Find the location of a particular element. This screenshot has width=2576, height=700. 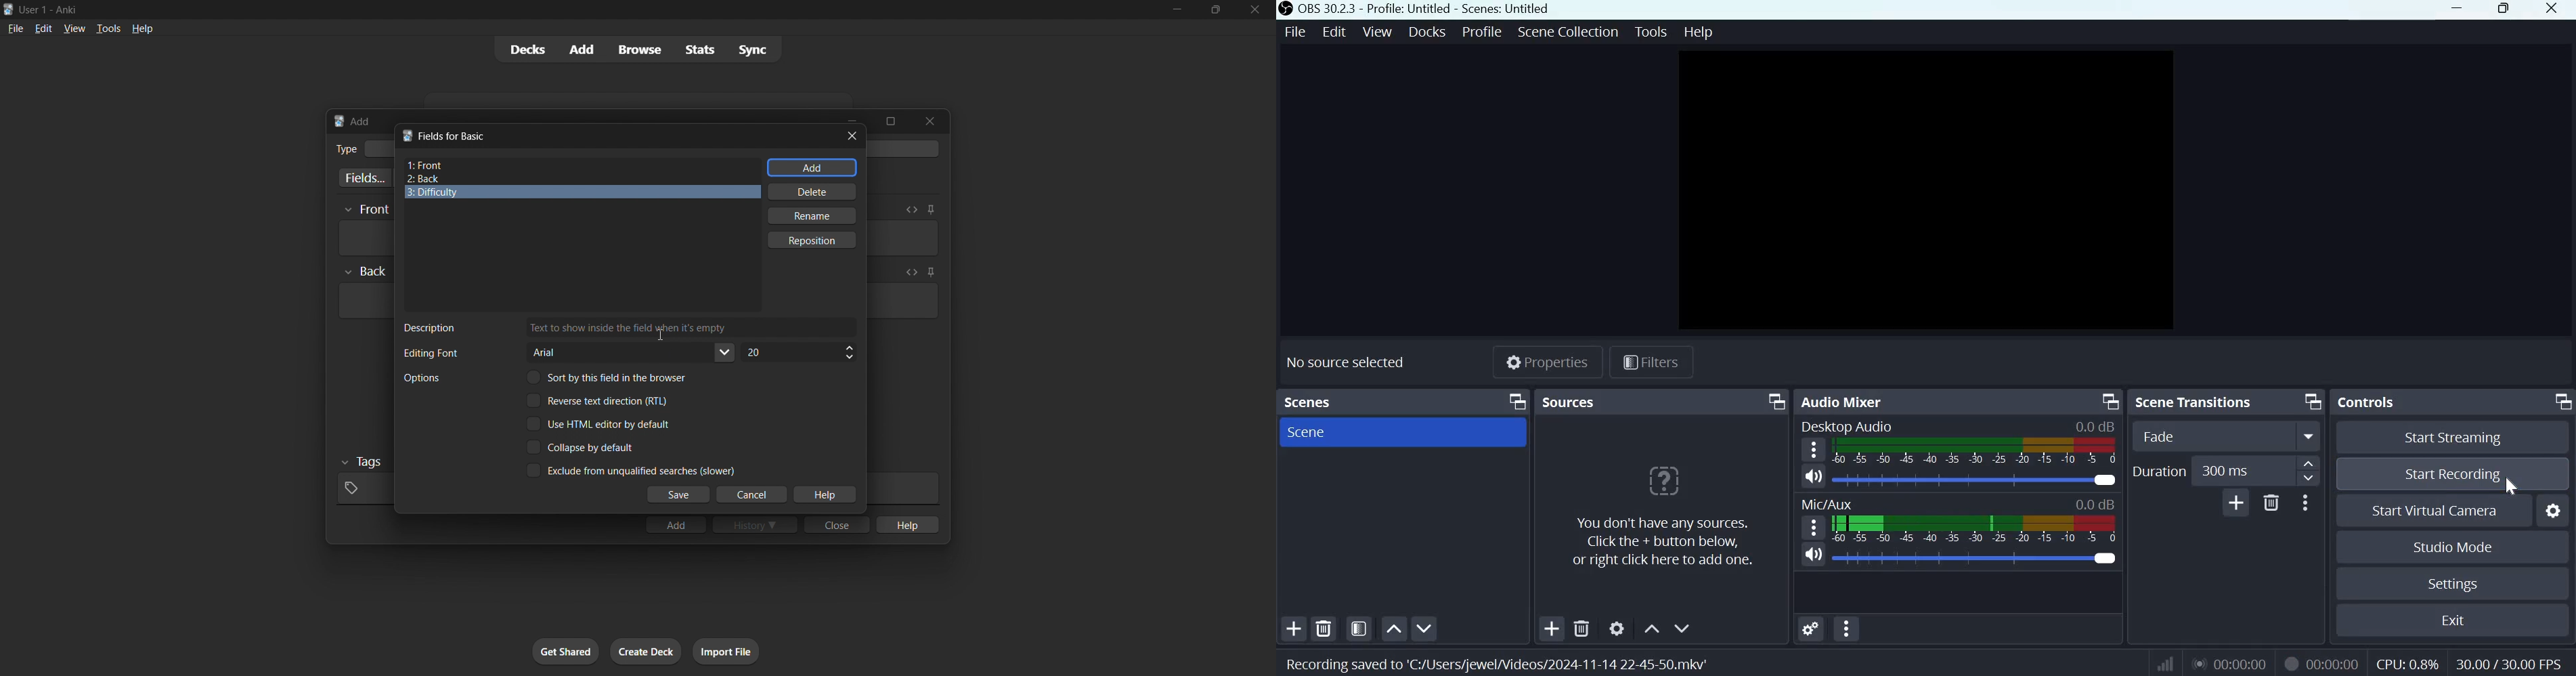

Audio Slider is located at coordinates (2104, 480).